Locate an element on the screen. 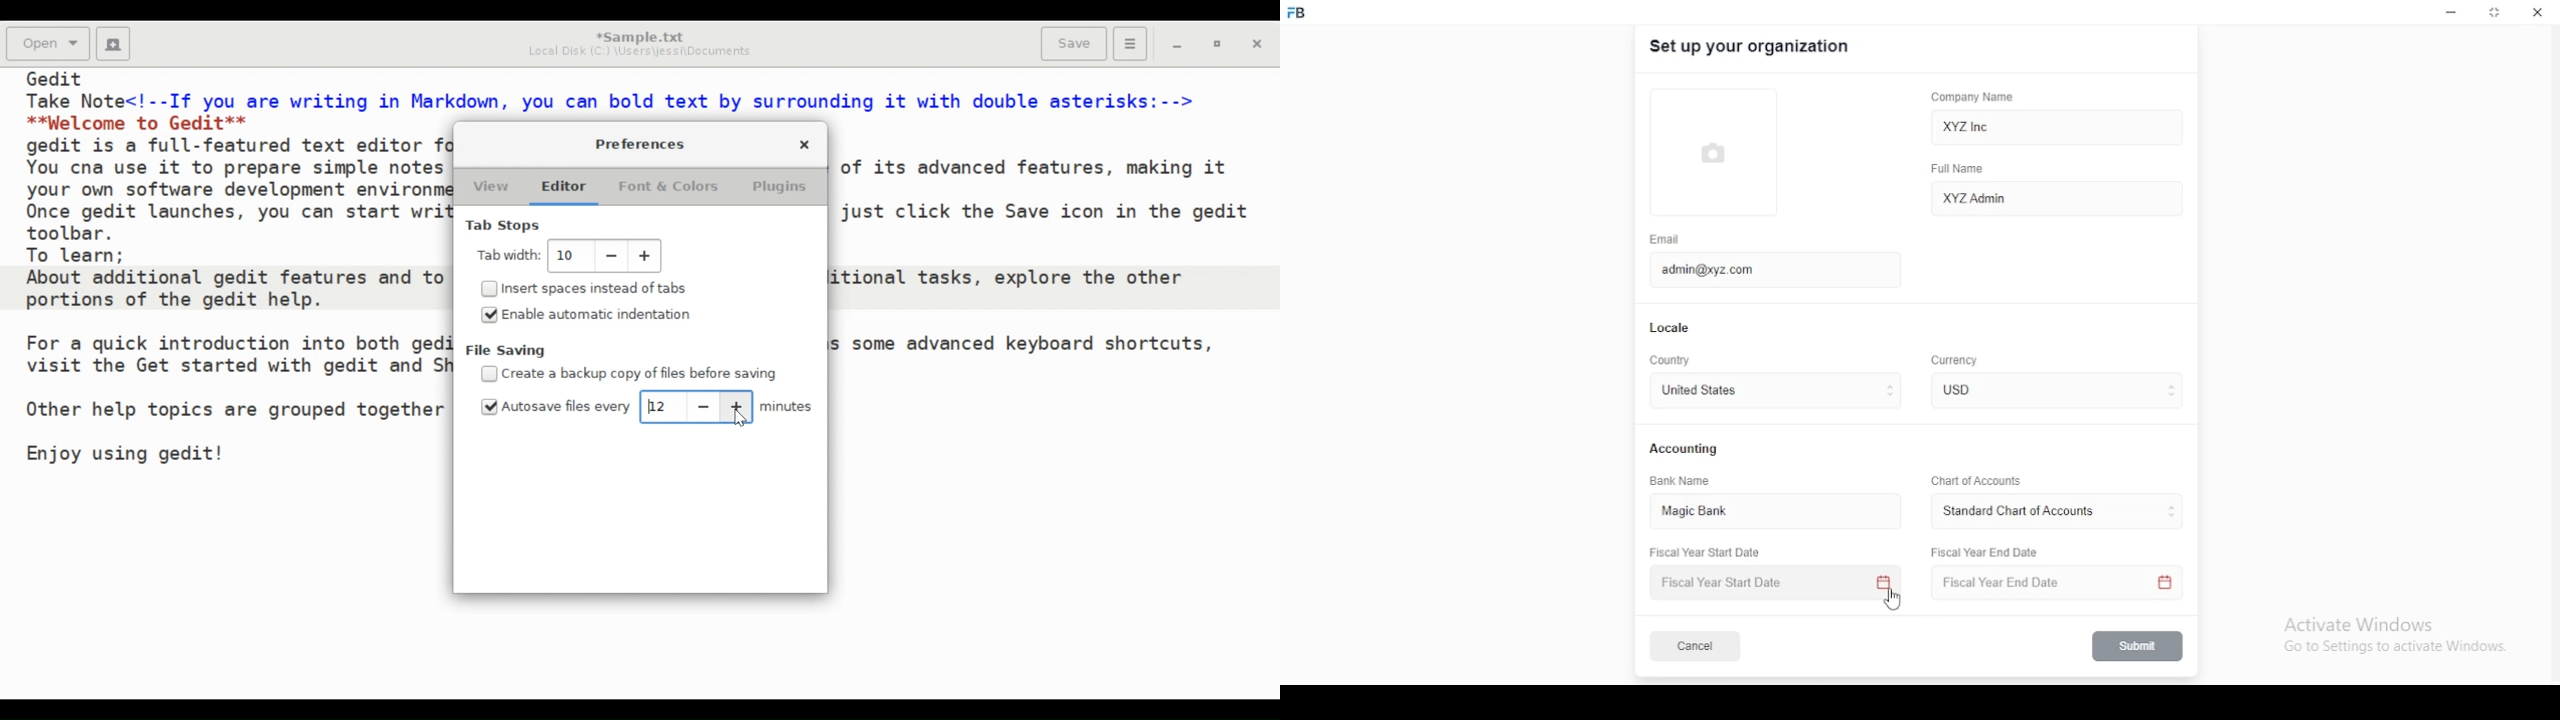 The image size is (2576, 728). country is located at coordinates (1672, 361).